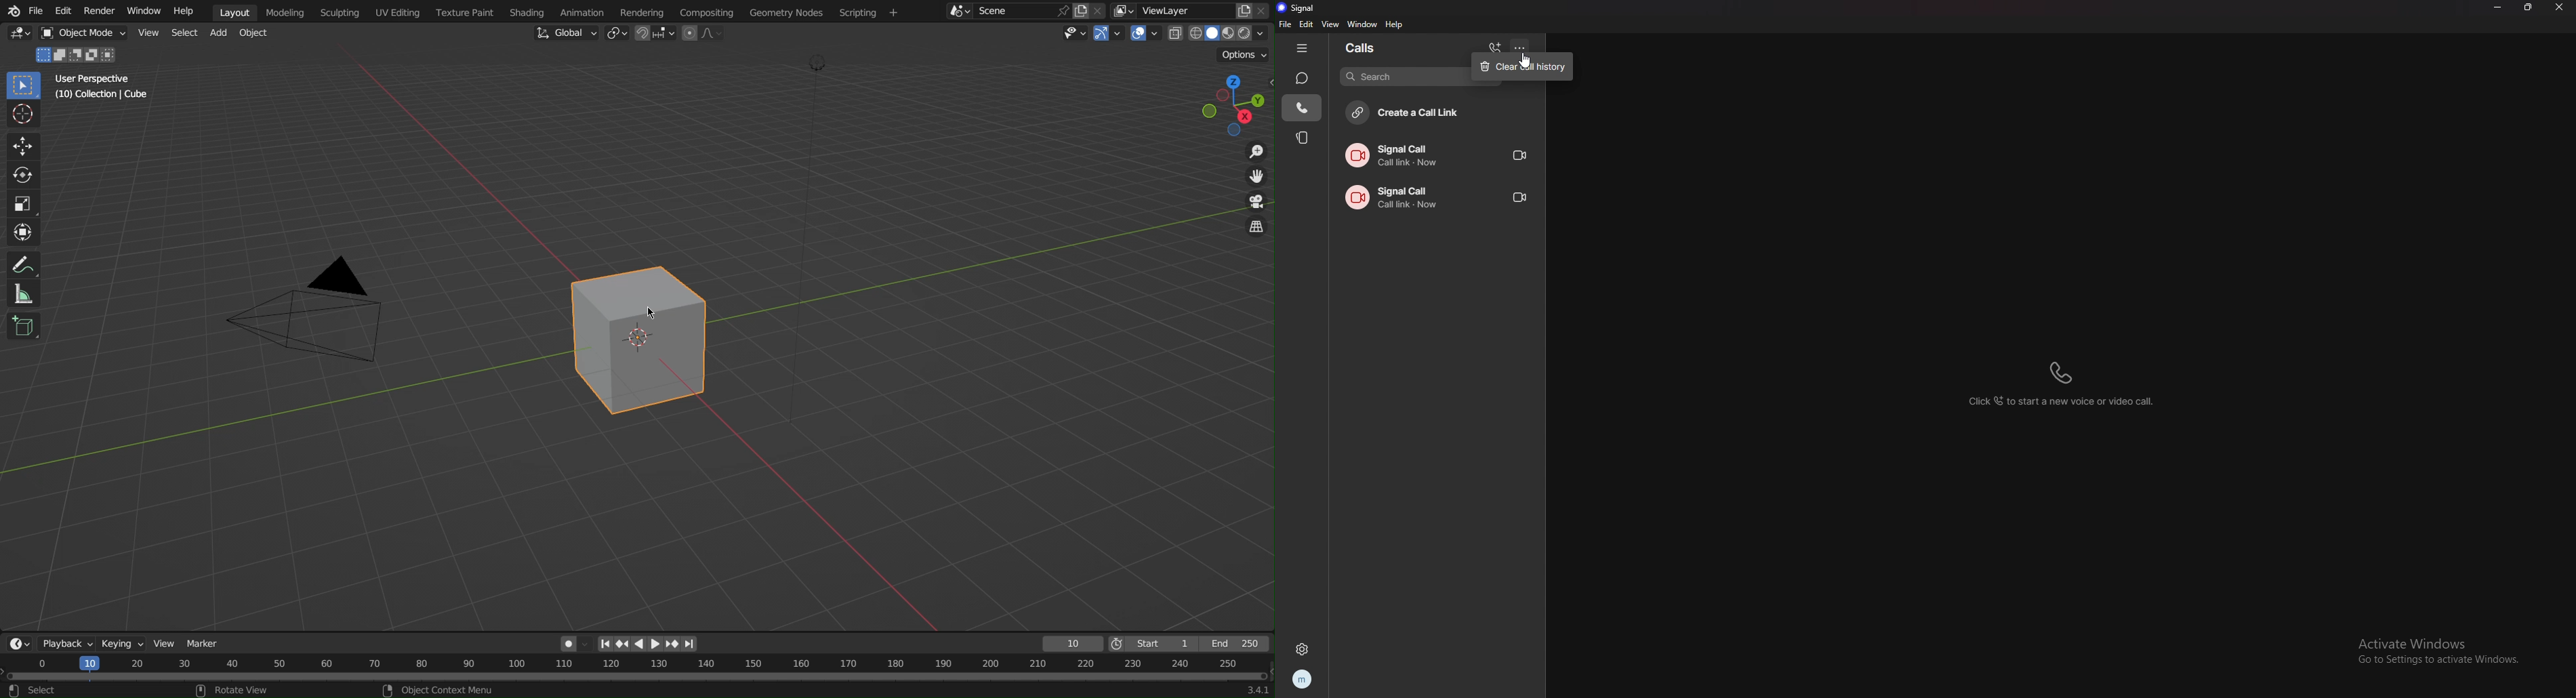 The width and height of the screenshot is (2576, 700). What do you see at coordinates (707, 11) in the screenshot?
I see `Compositing` at bounding box center [707, 11].